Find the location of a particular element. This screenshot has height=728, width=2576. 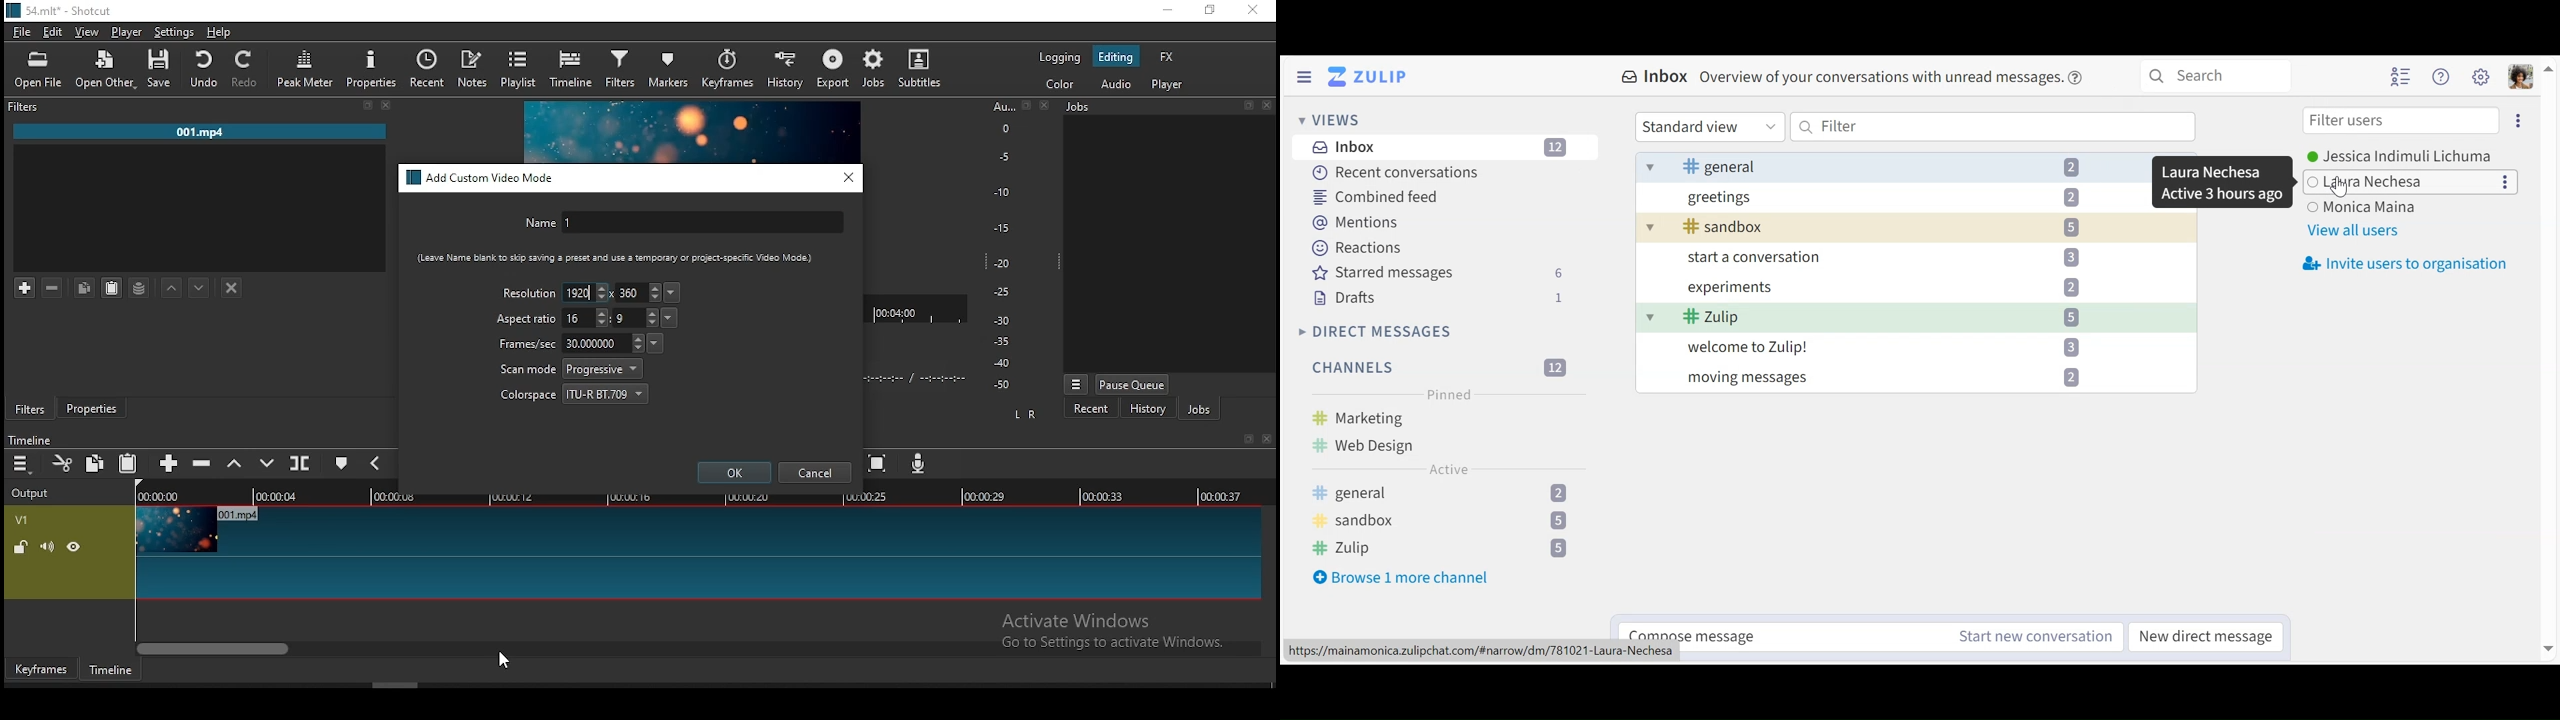

frames per second presets is located at coordinates (654, 342).